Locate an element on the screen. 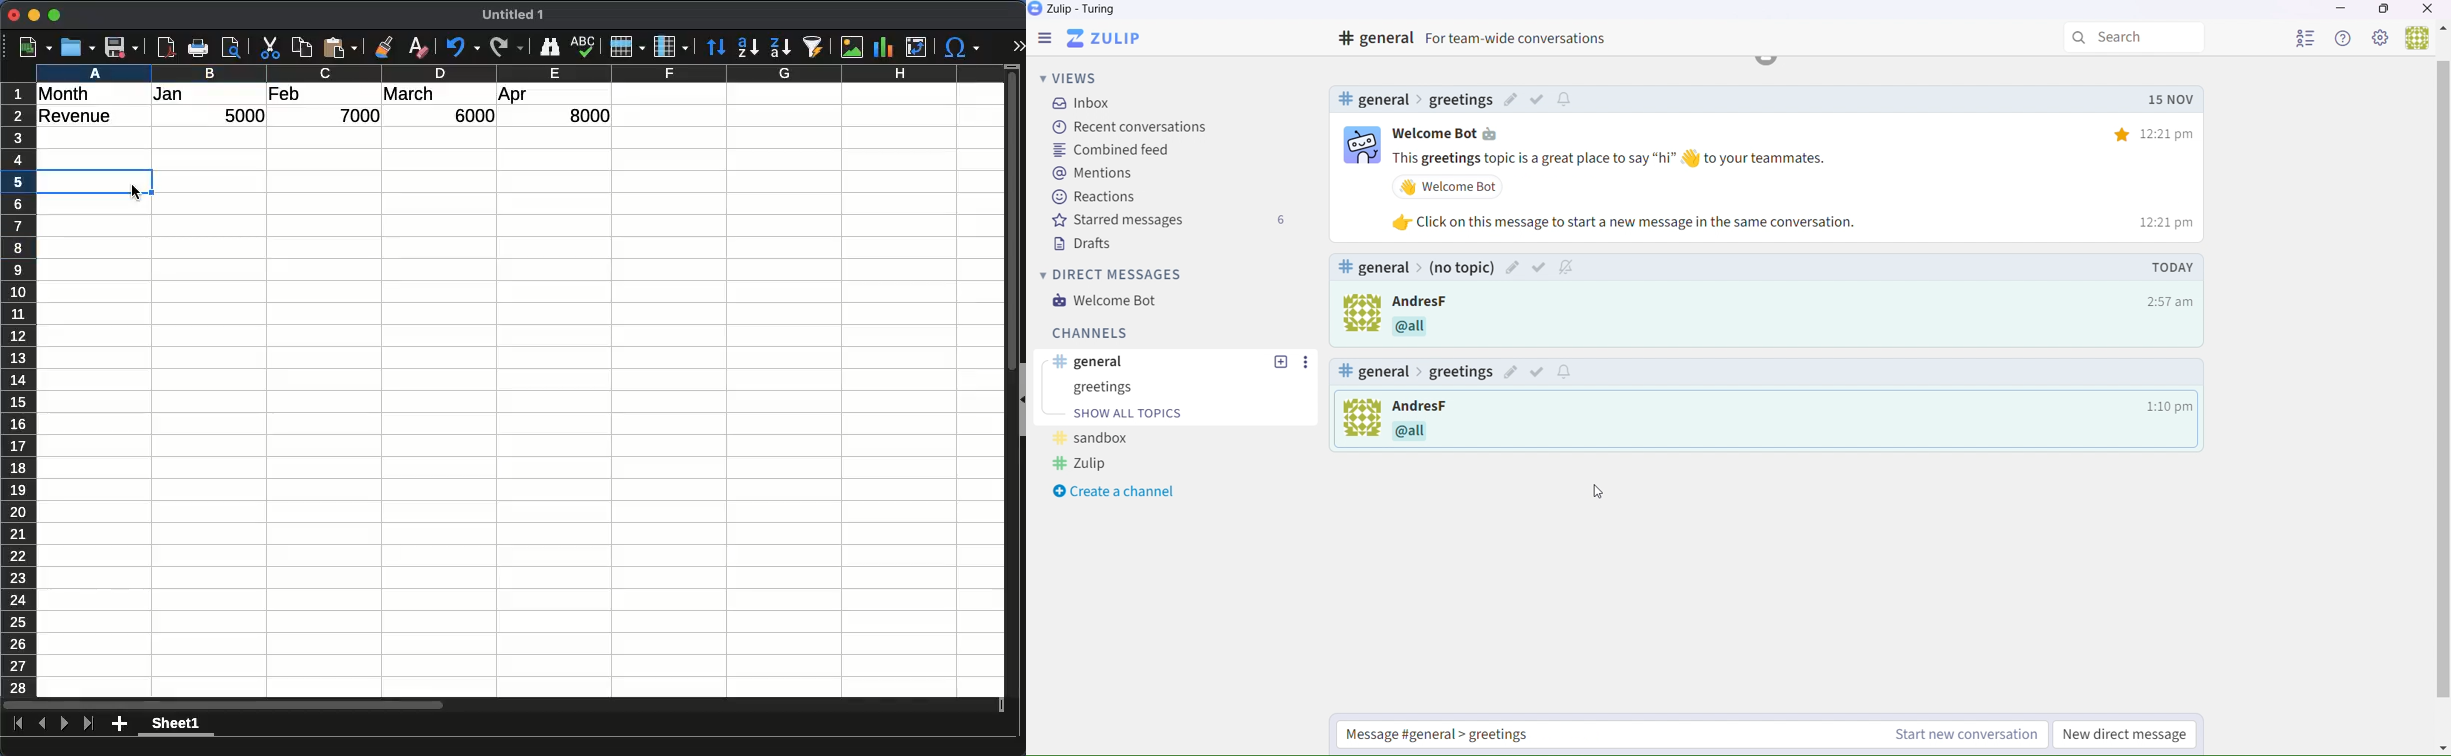 The width and height of the screenshot is (2464, 756). new is located at coordinates (36, 47).